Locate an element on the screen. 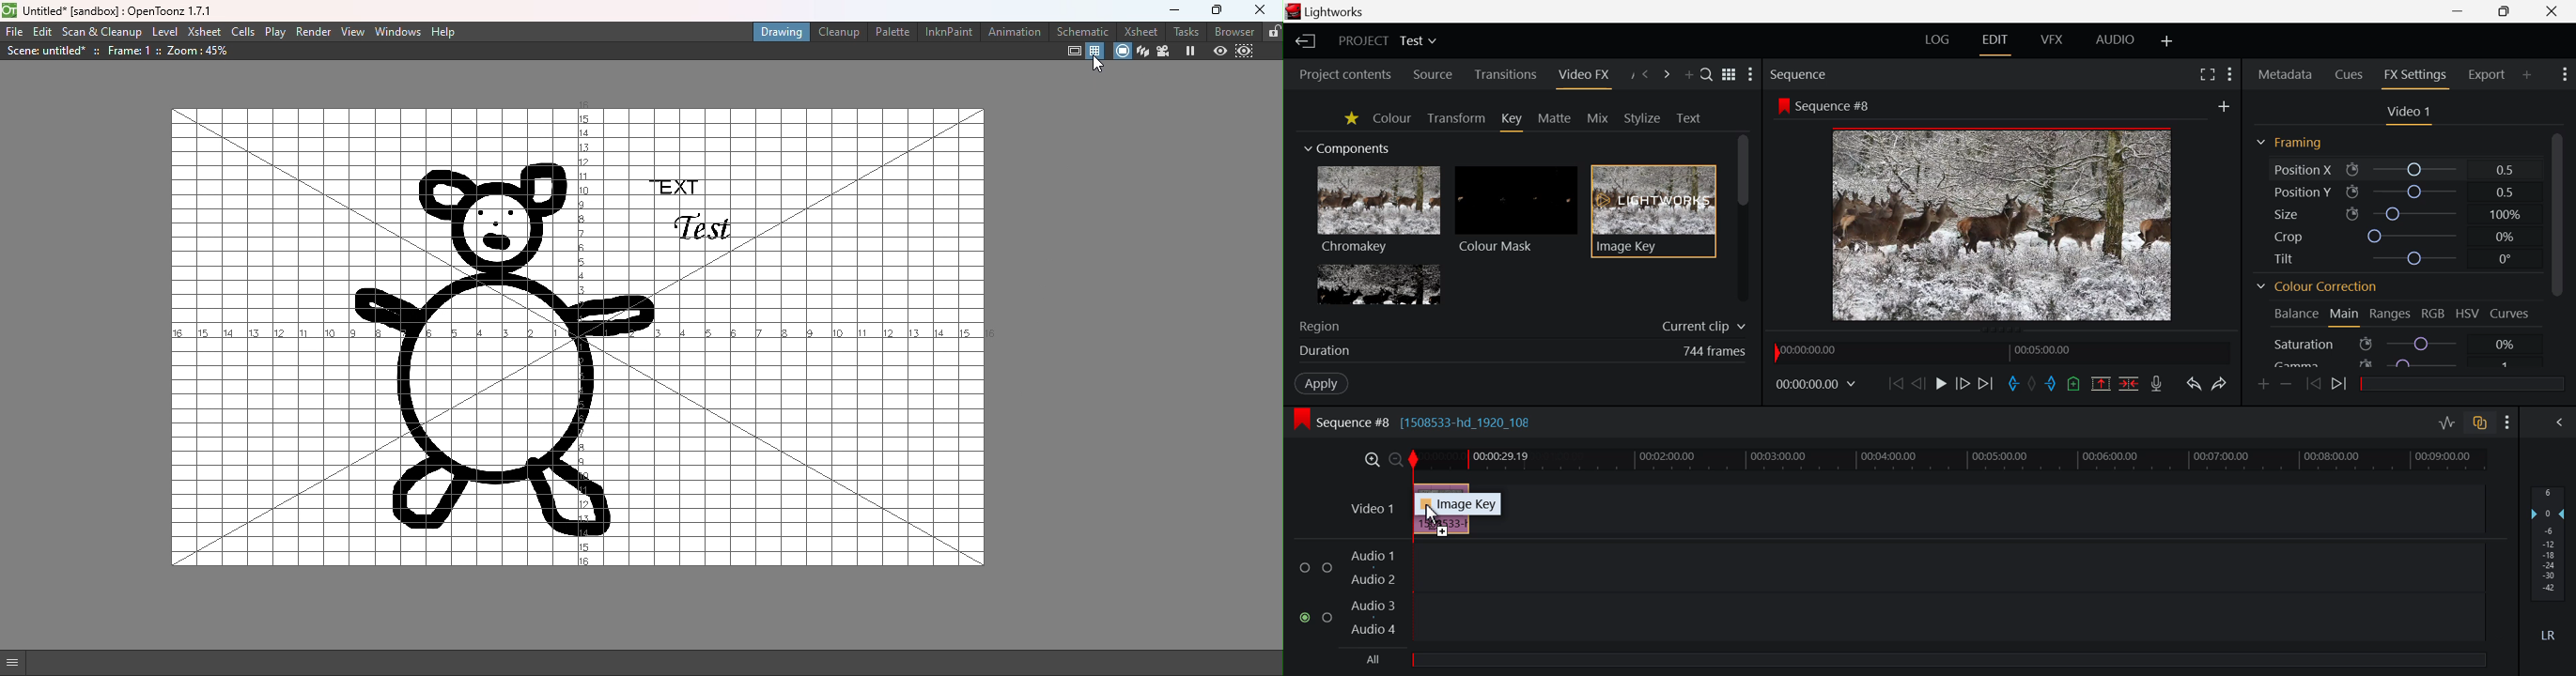  Transitions is located at coordinates (1508, 73).